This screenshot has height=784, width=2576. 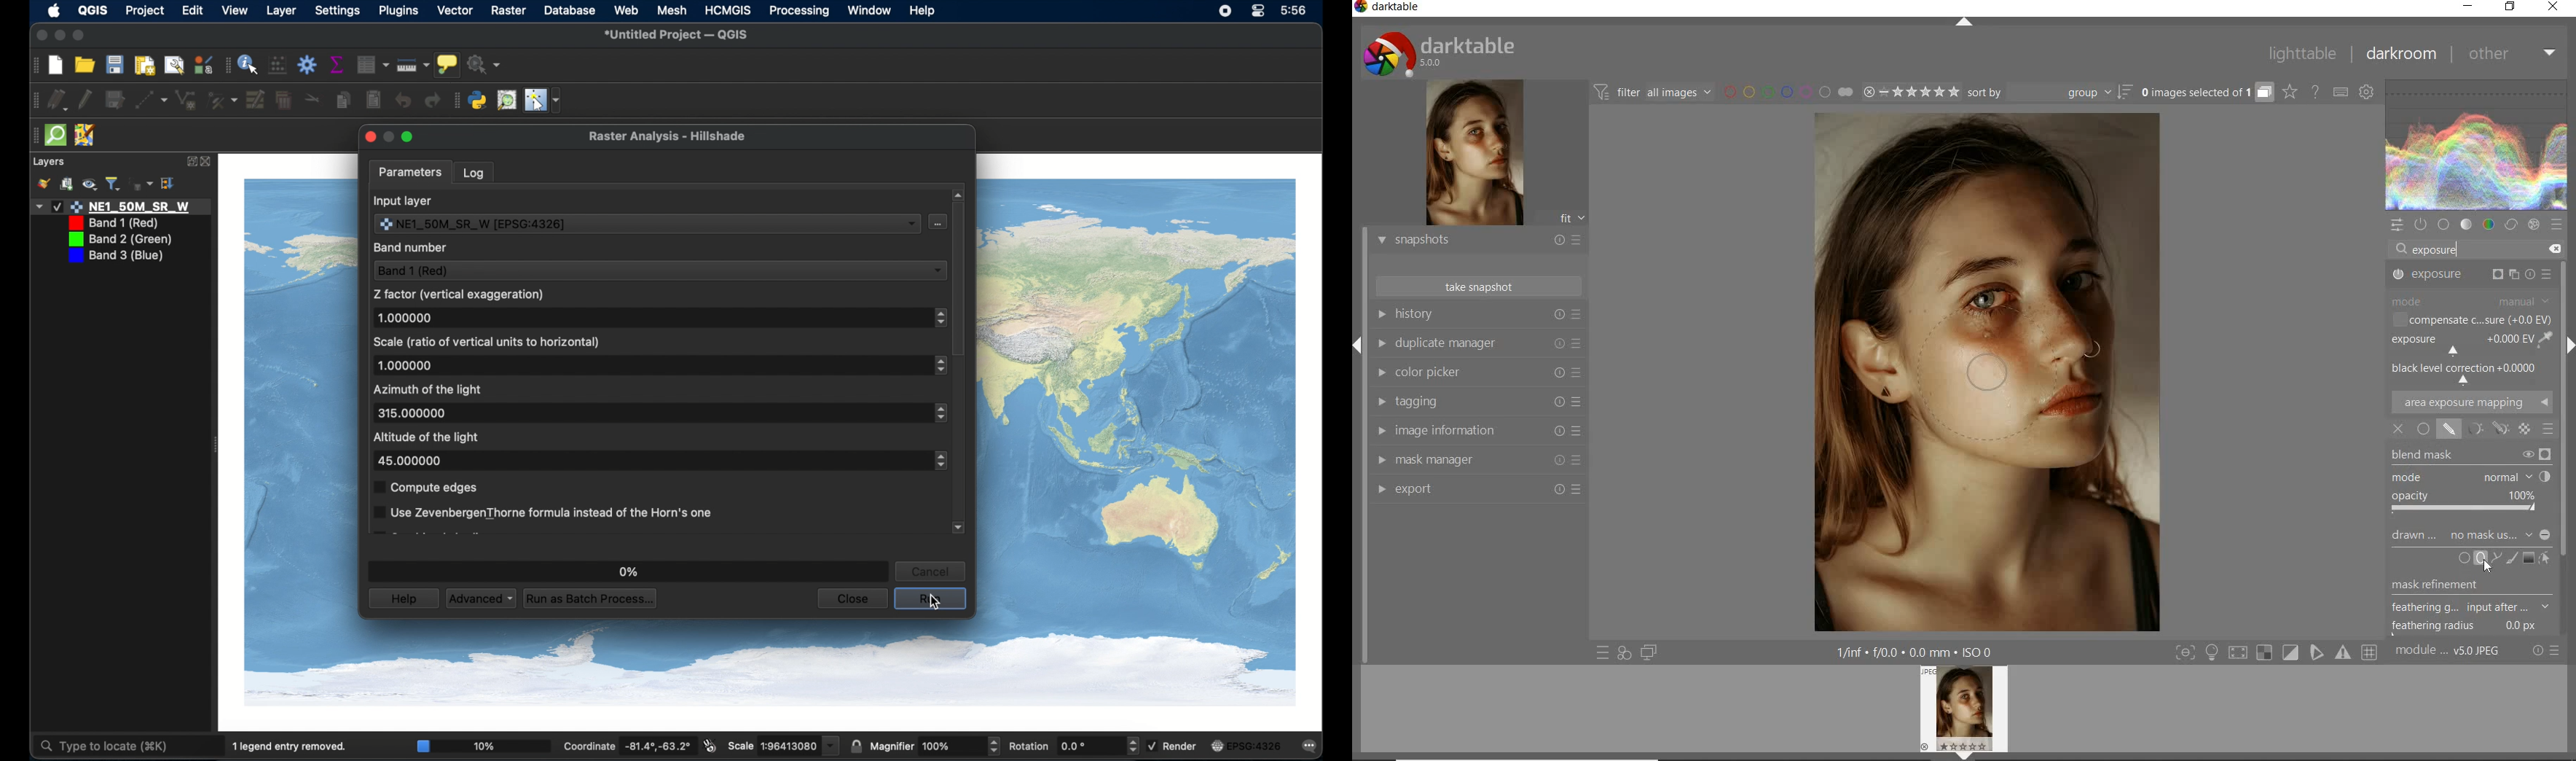 I want to click on type to locate, so click(x=104, y=747).